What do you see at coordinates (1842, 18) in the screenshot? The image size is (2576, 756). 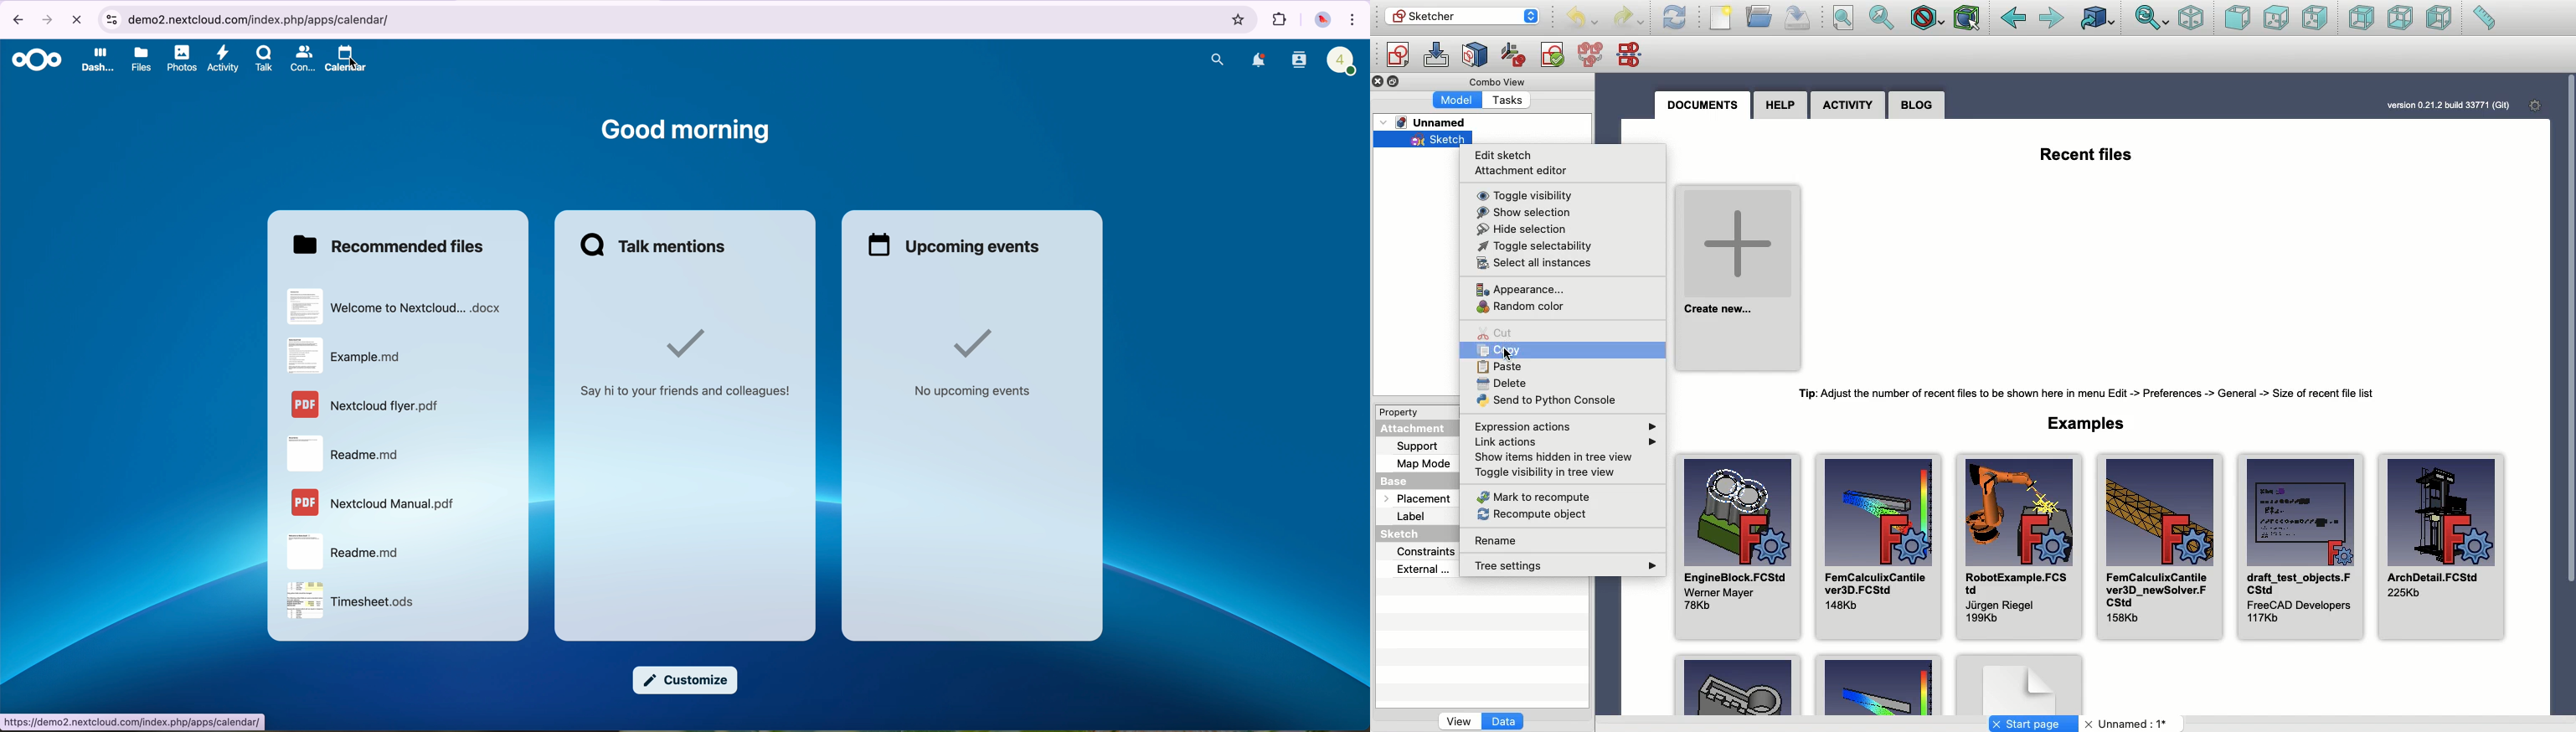 I see `Fit all` at bounding box center [1842, 18].